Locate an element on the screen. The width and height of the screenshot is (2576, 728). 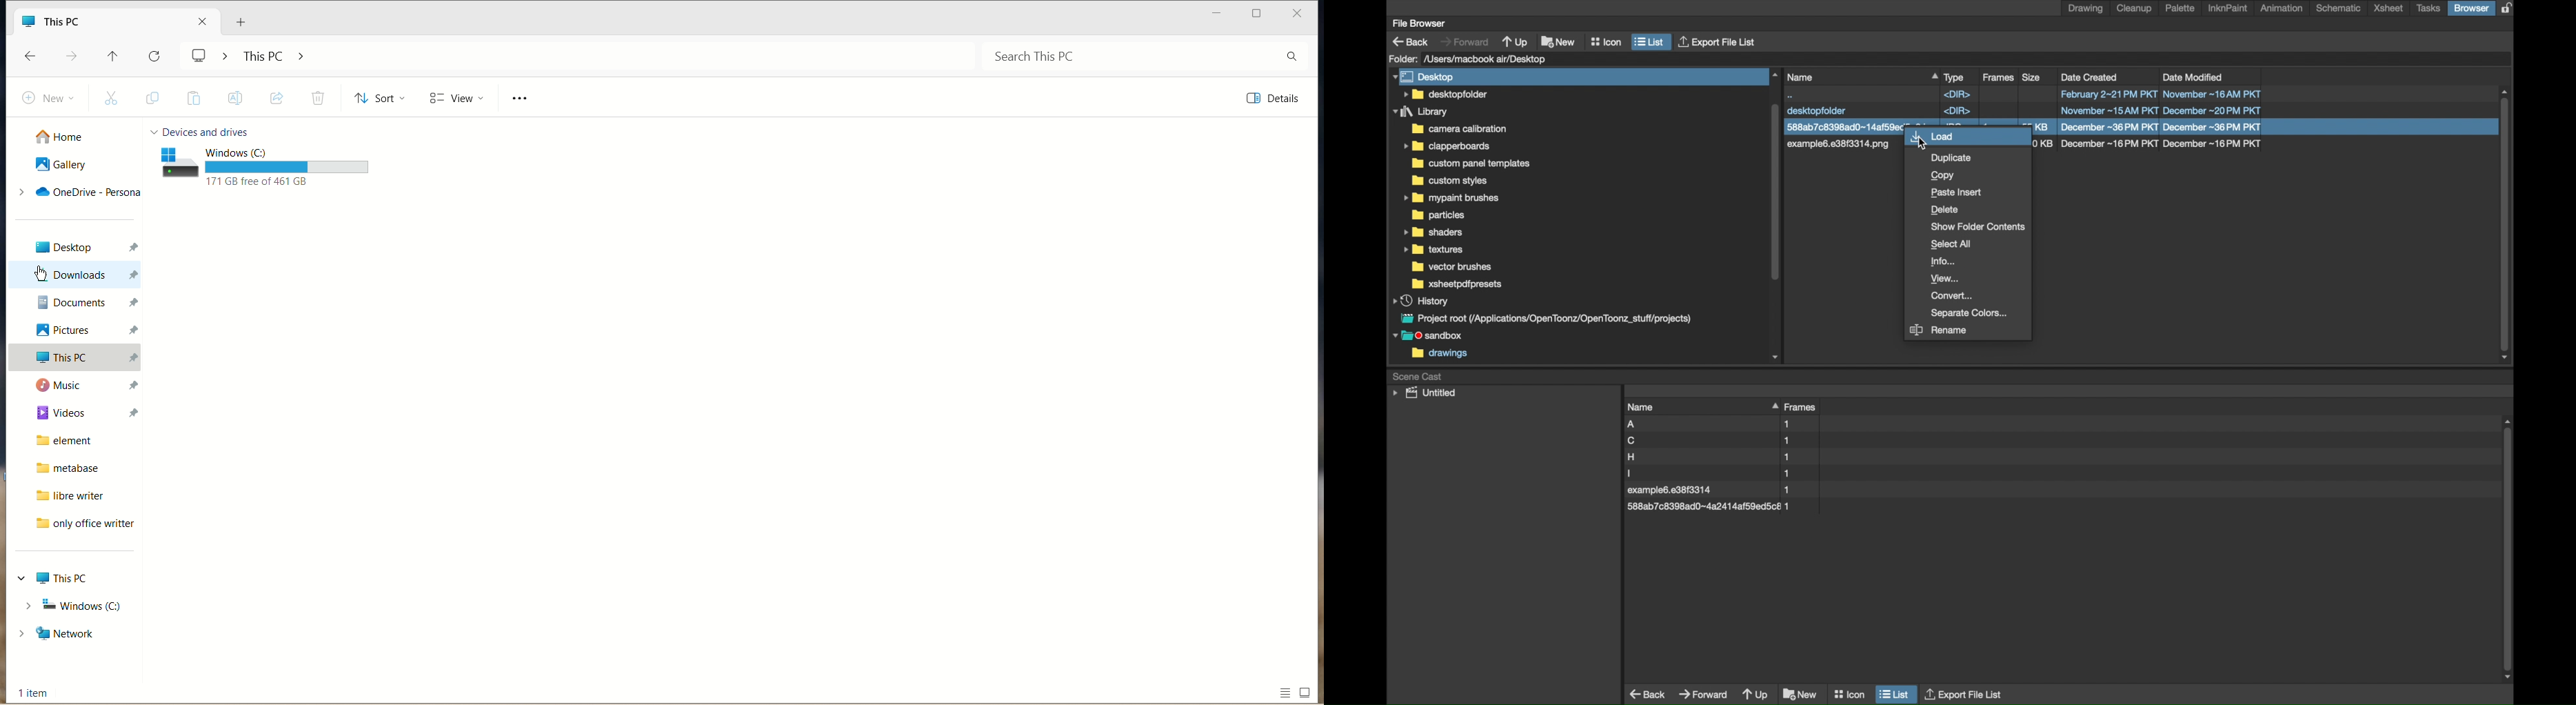
icon is located at coordinates (1606, 42).